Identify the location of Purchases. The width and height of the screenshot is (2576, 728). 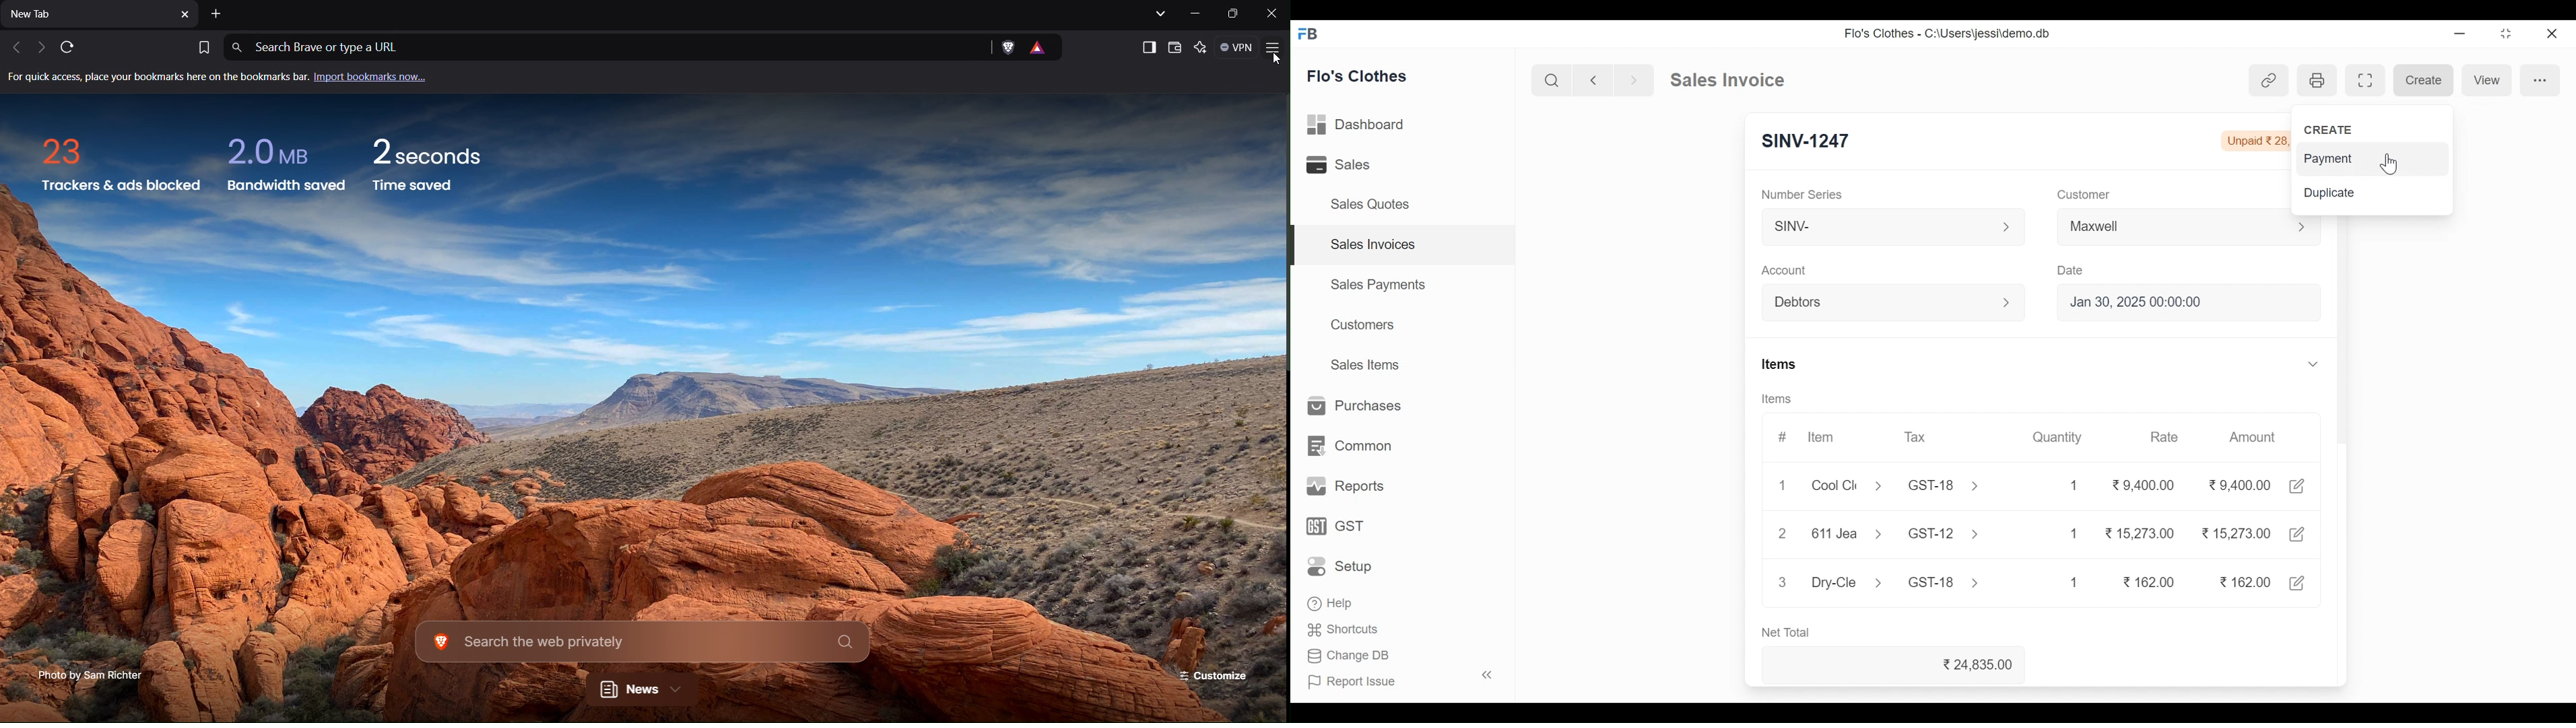
(1349, 406).